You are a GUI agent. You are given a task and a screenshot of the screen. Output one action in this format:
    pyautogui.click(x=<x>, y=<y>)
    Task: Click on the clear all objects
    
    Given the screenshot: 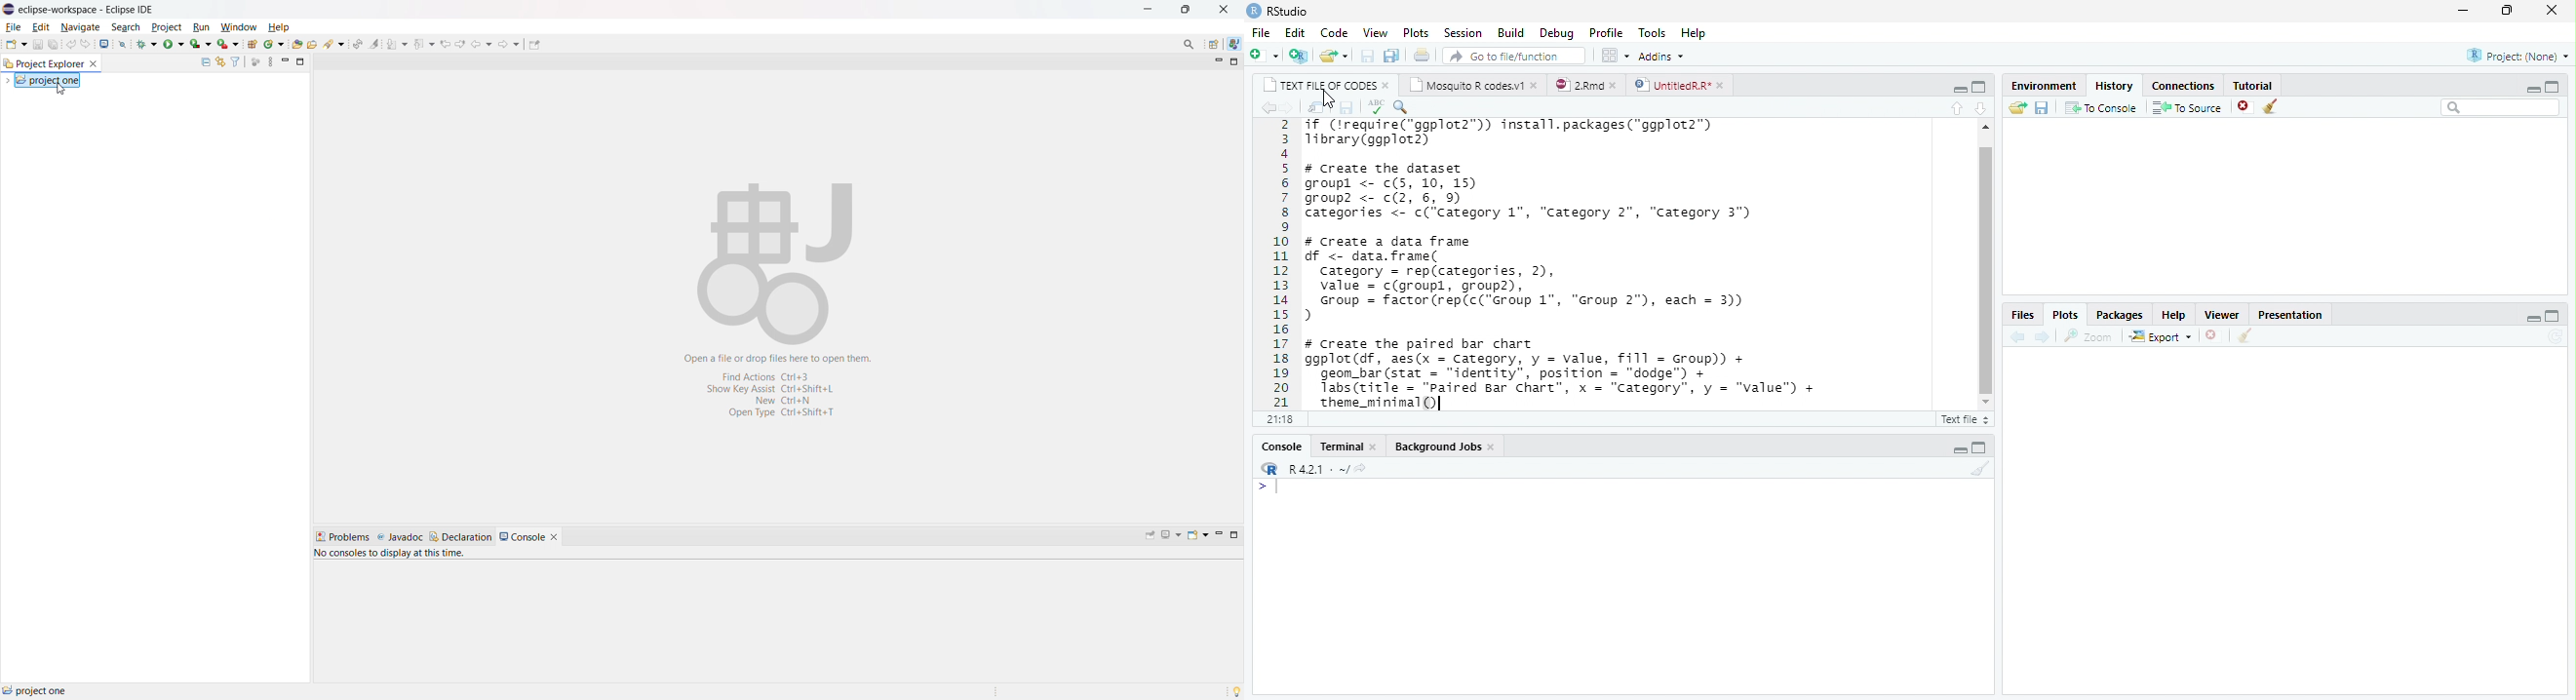 What is the action you would take?
    pyautogui.click(x=2271, y=107)
    